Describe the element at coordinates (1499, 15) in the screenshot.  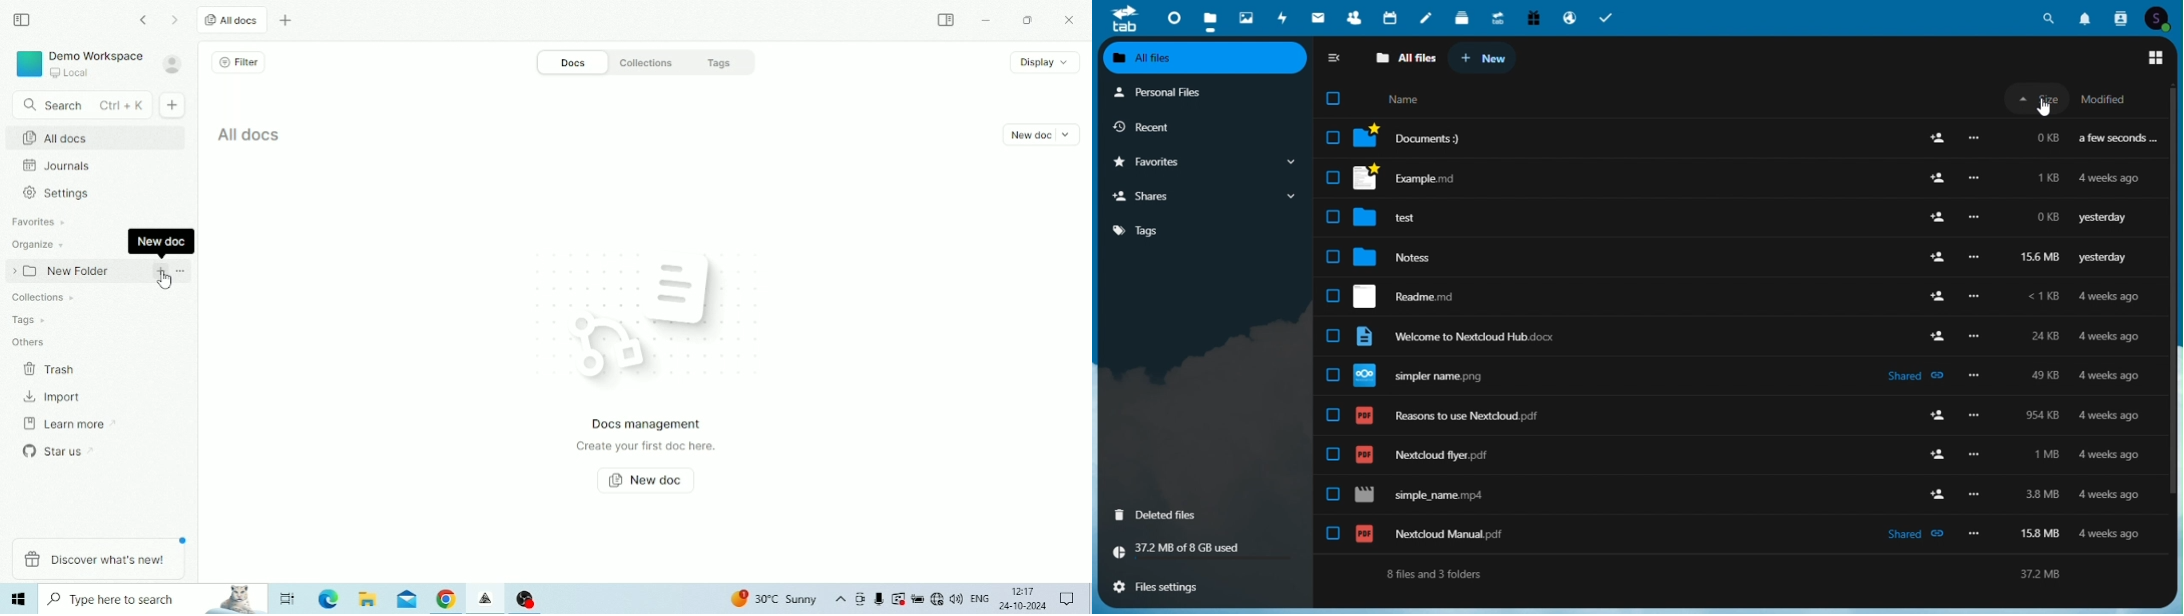
I see `upgrade` at that location.